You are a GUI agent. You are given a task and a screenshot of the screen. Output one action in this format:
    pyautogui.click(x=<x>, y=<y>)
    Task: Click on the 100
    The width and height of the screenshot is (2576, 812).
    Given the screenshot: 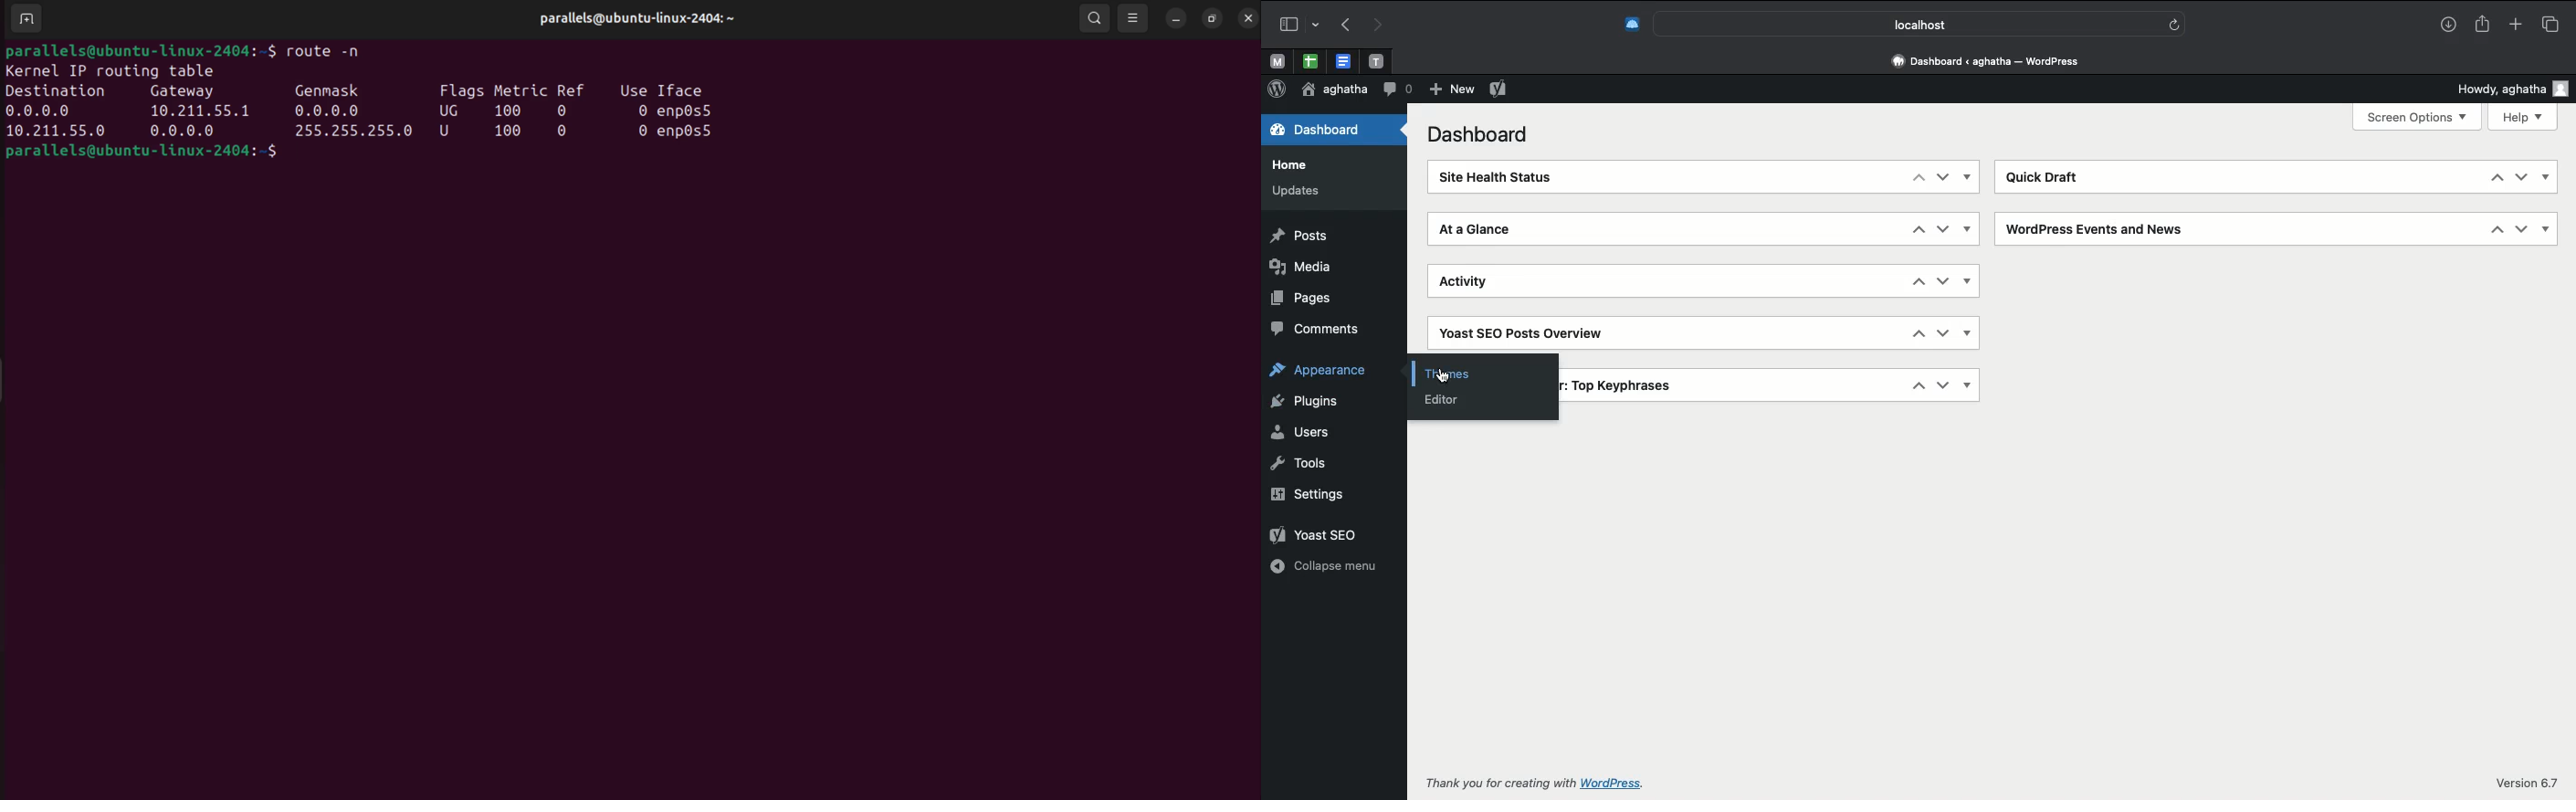 What is the action you would take?
    pyautogui.click(x=536, y=111)
    